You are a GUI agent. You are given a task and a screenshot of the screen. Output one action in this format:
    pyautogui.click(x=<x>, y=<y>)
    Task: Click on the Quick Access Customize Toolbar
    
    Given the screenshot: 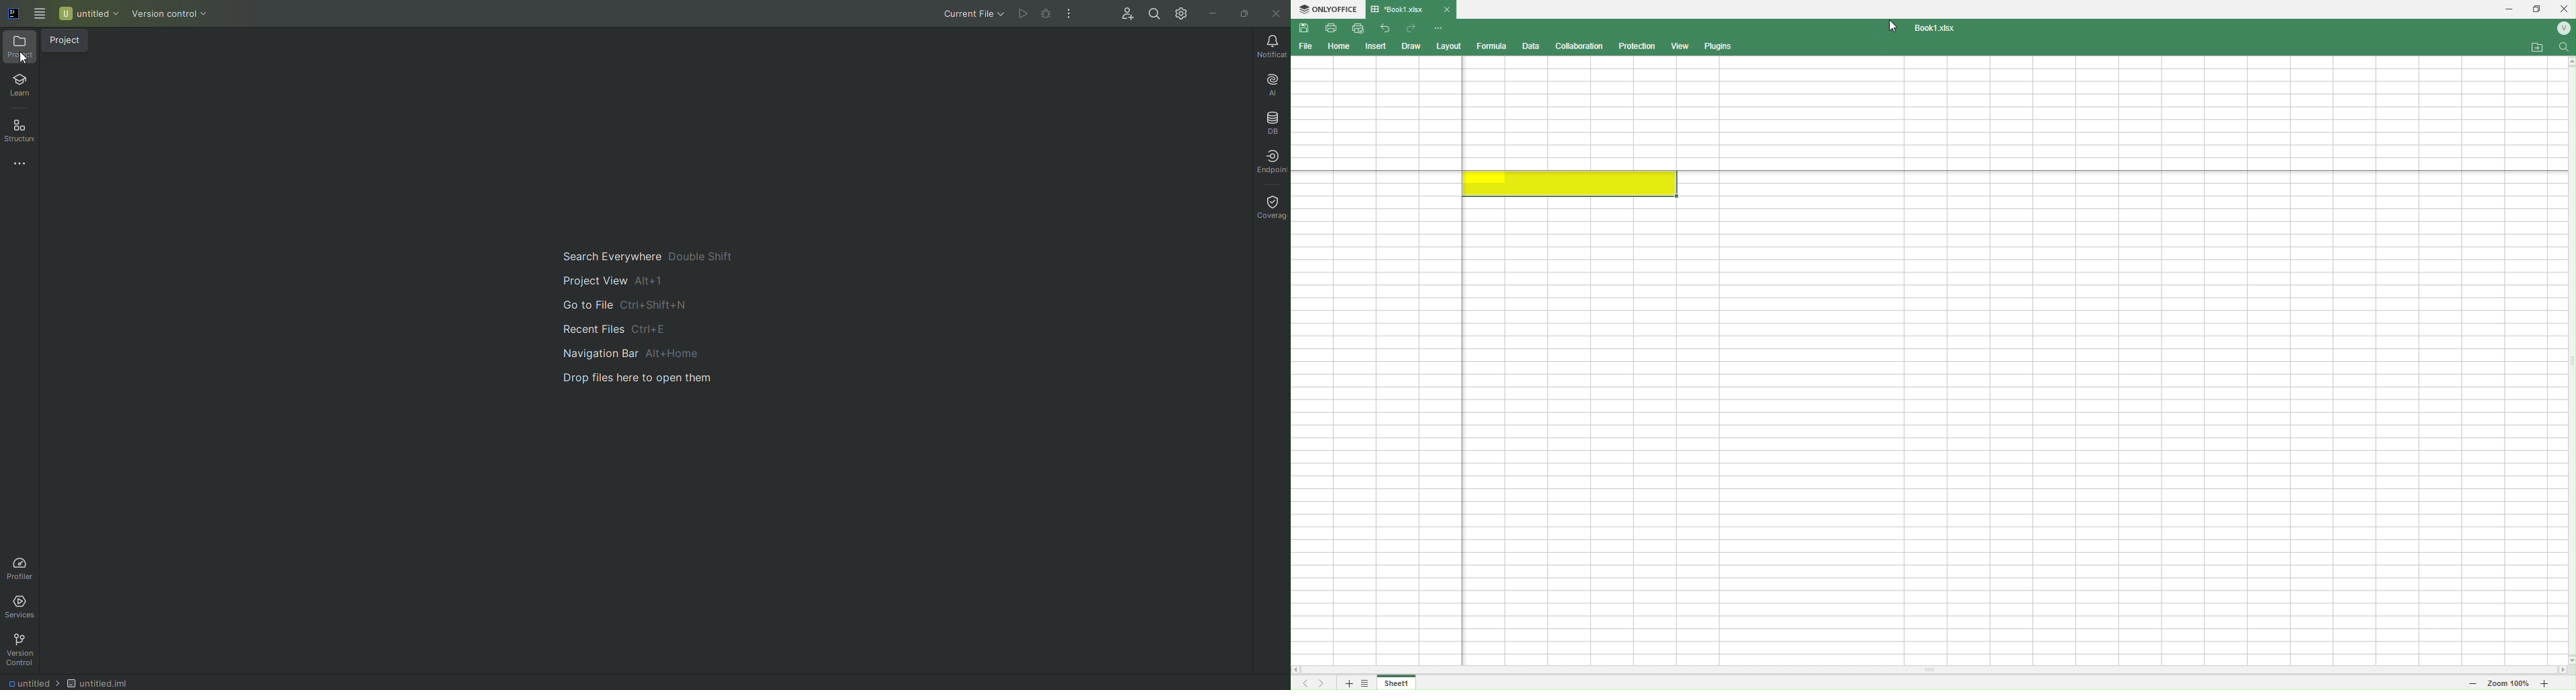 What is the action you would take?
    pyautogui.click(x=1440, y=29)
    